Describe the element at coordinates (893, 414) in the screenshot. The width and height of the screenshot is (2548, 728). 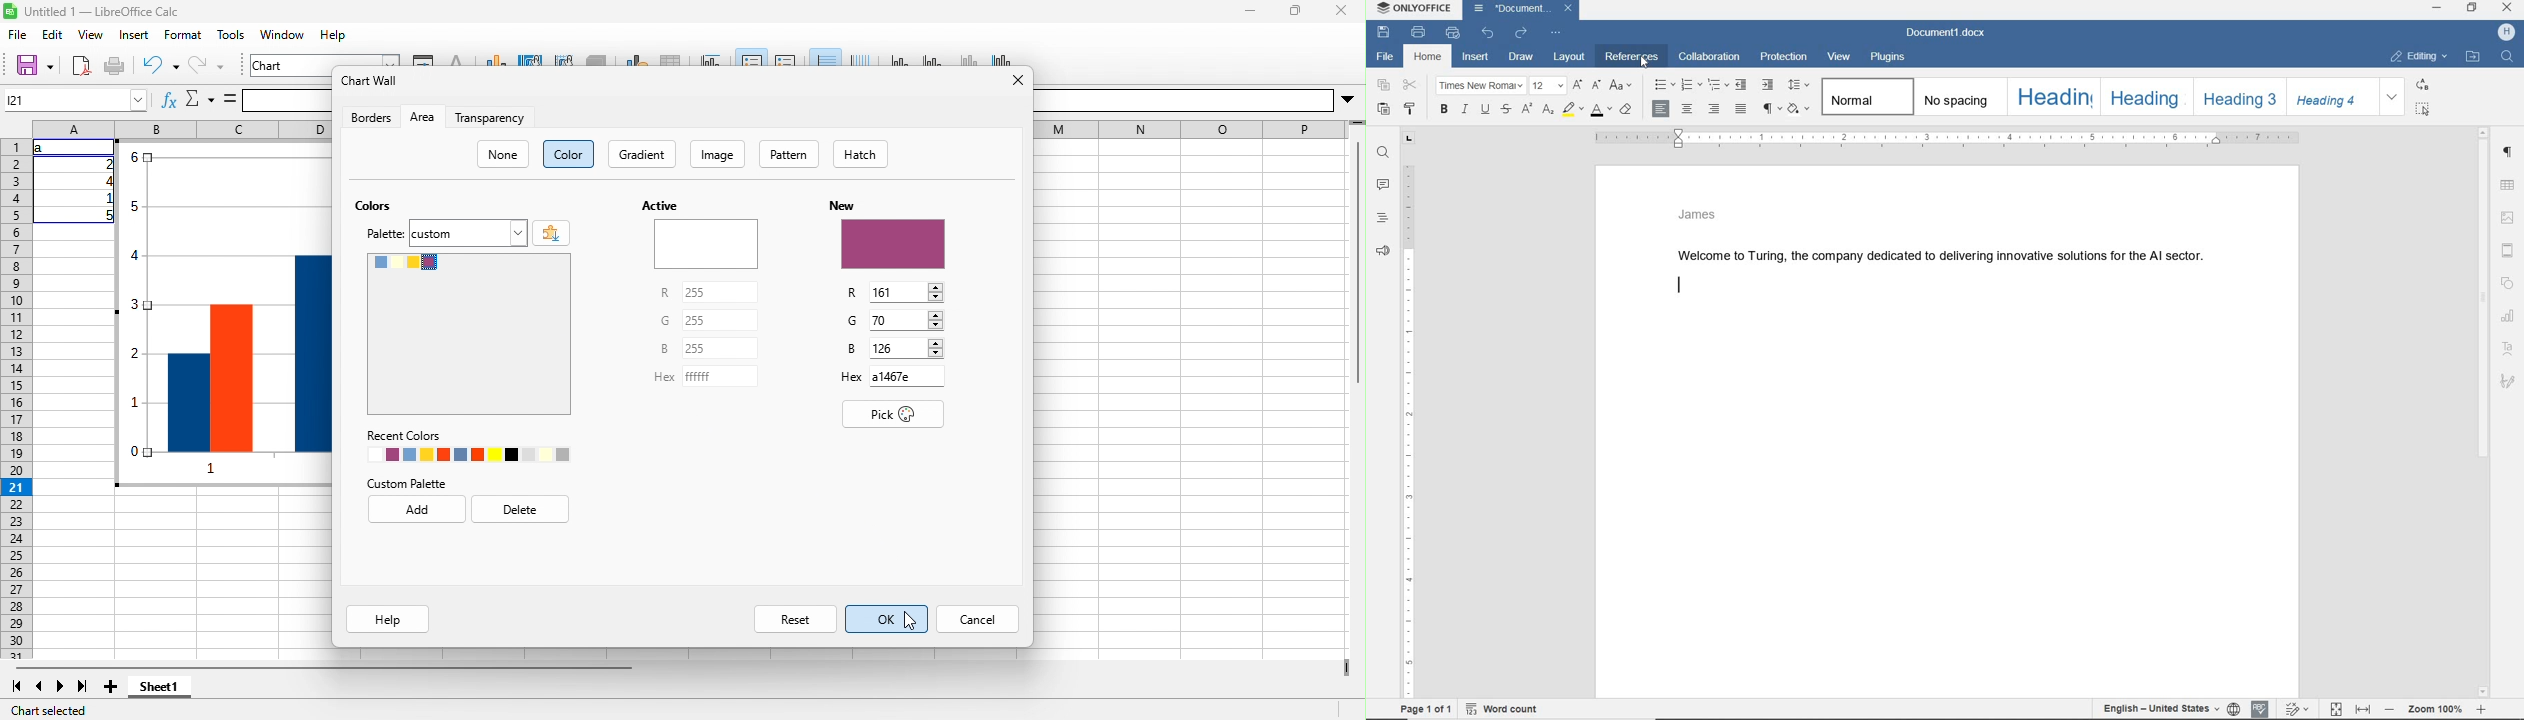
I see `pick color` at that location.